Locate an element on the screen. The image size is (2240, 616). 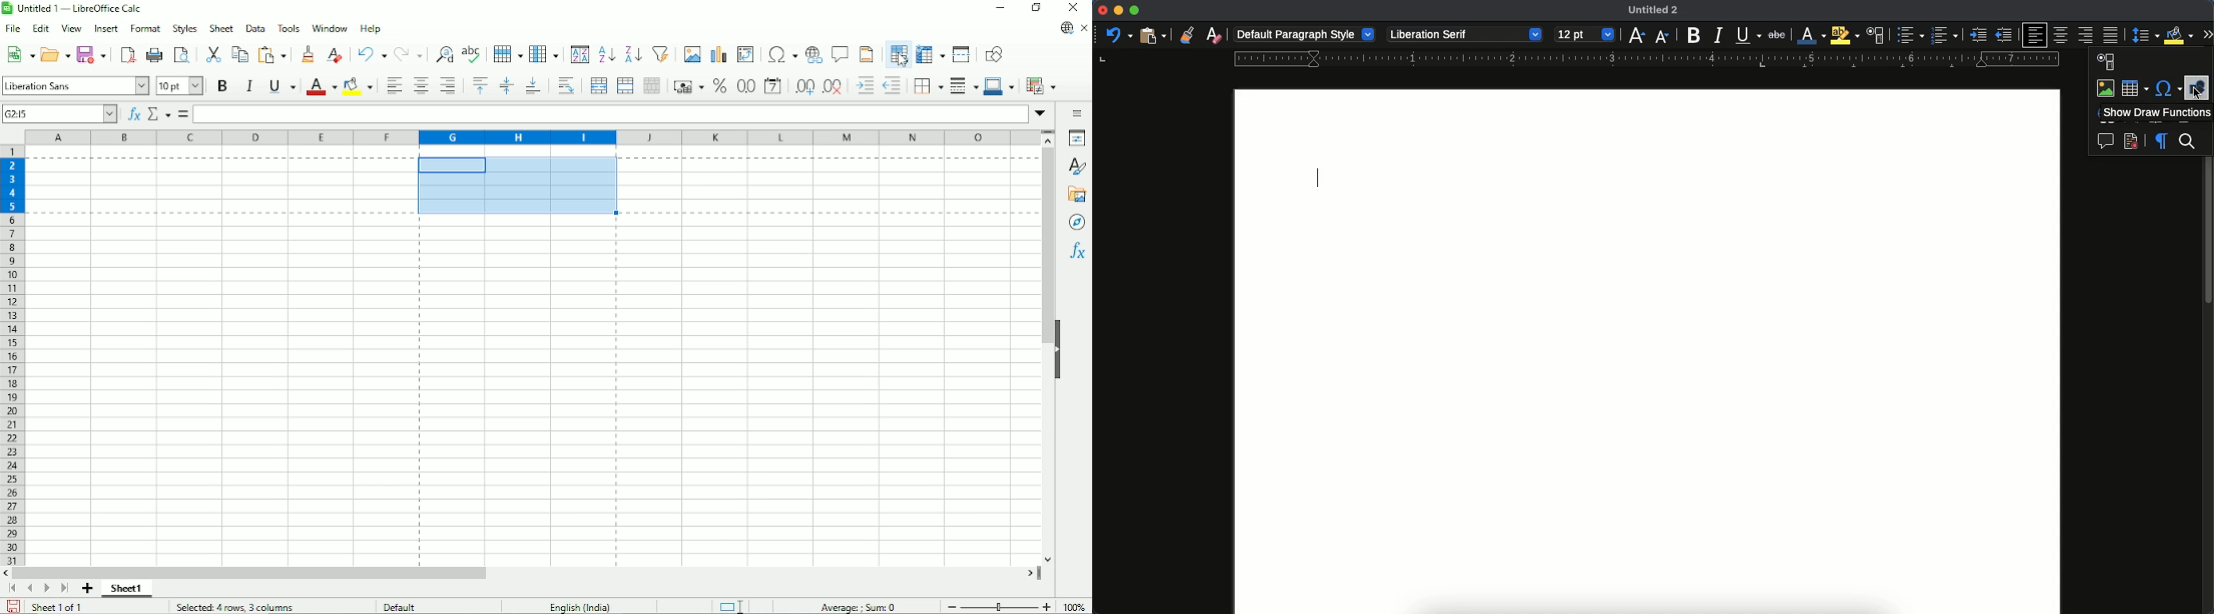
Paste is located at coordinates (273, 54).